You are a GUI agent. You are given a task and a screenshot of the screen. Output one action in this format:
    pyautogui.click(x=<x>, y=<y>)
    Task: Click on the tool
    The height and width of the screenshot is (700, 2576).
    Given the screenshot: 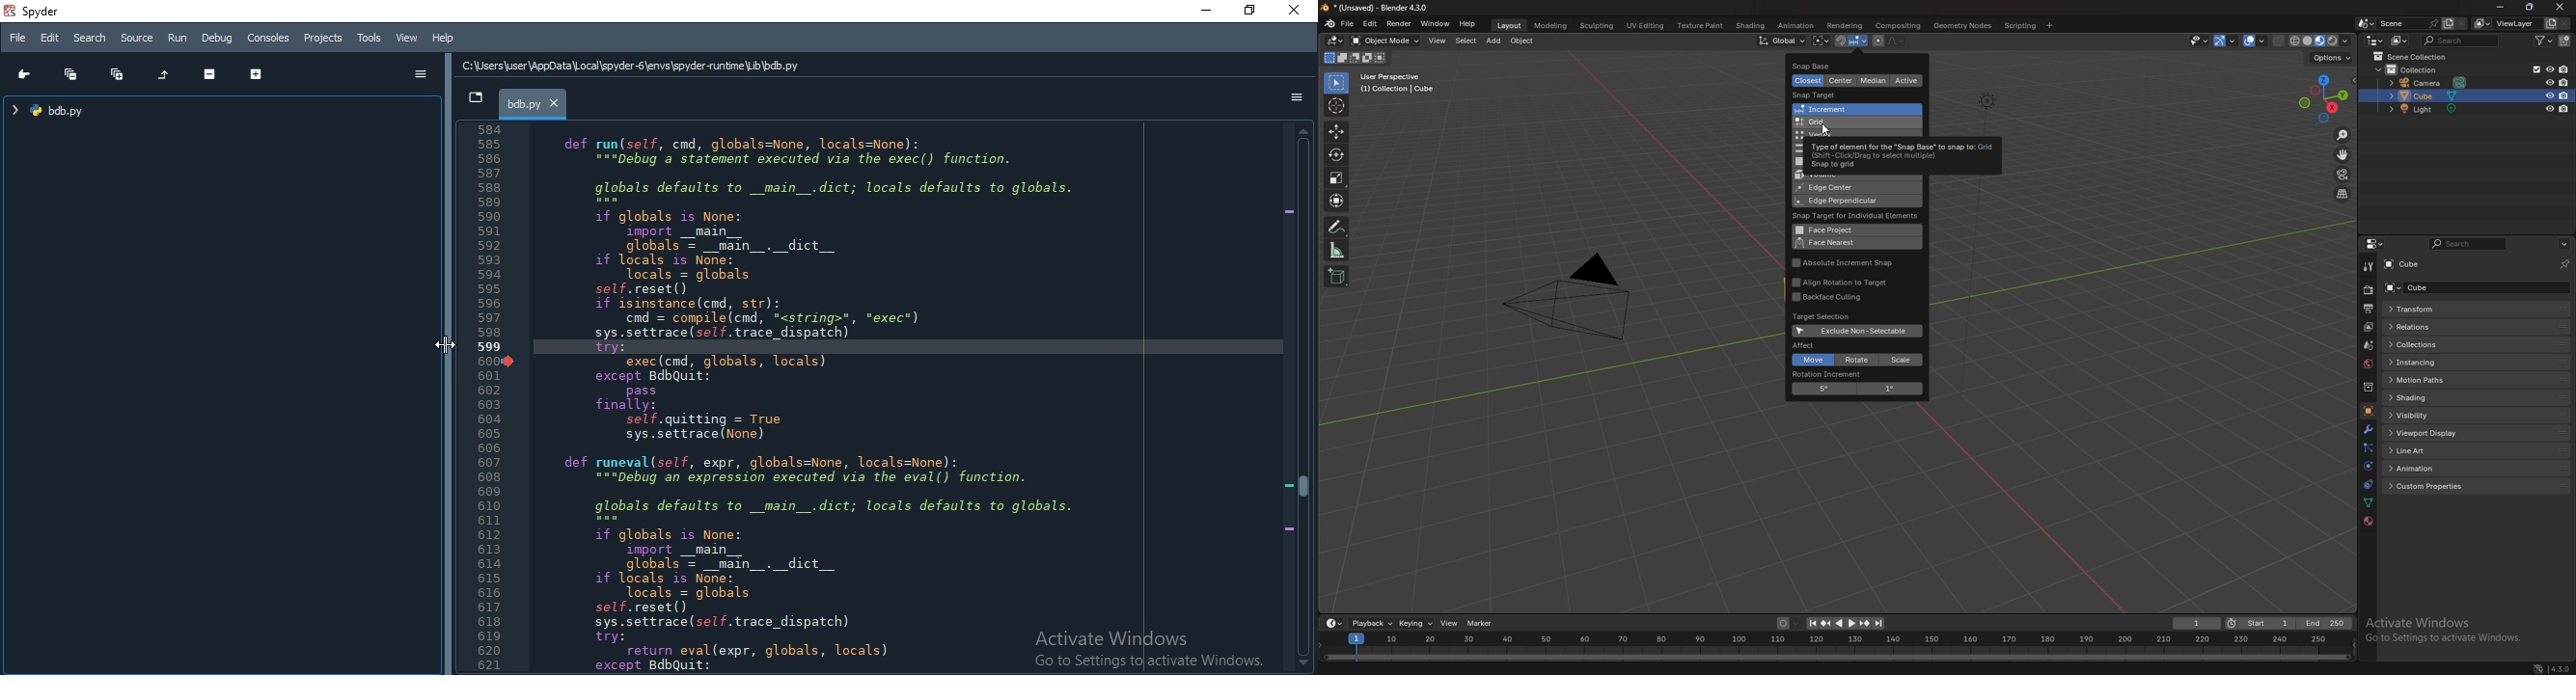 What is the action you would take?
    pyautogui.click(x=2368, y=267)
    